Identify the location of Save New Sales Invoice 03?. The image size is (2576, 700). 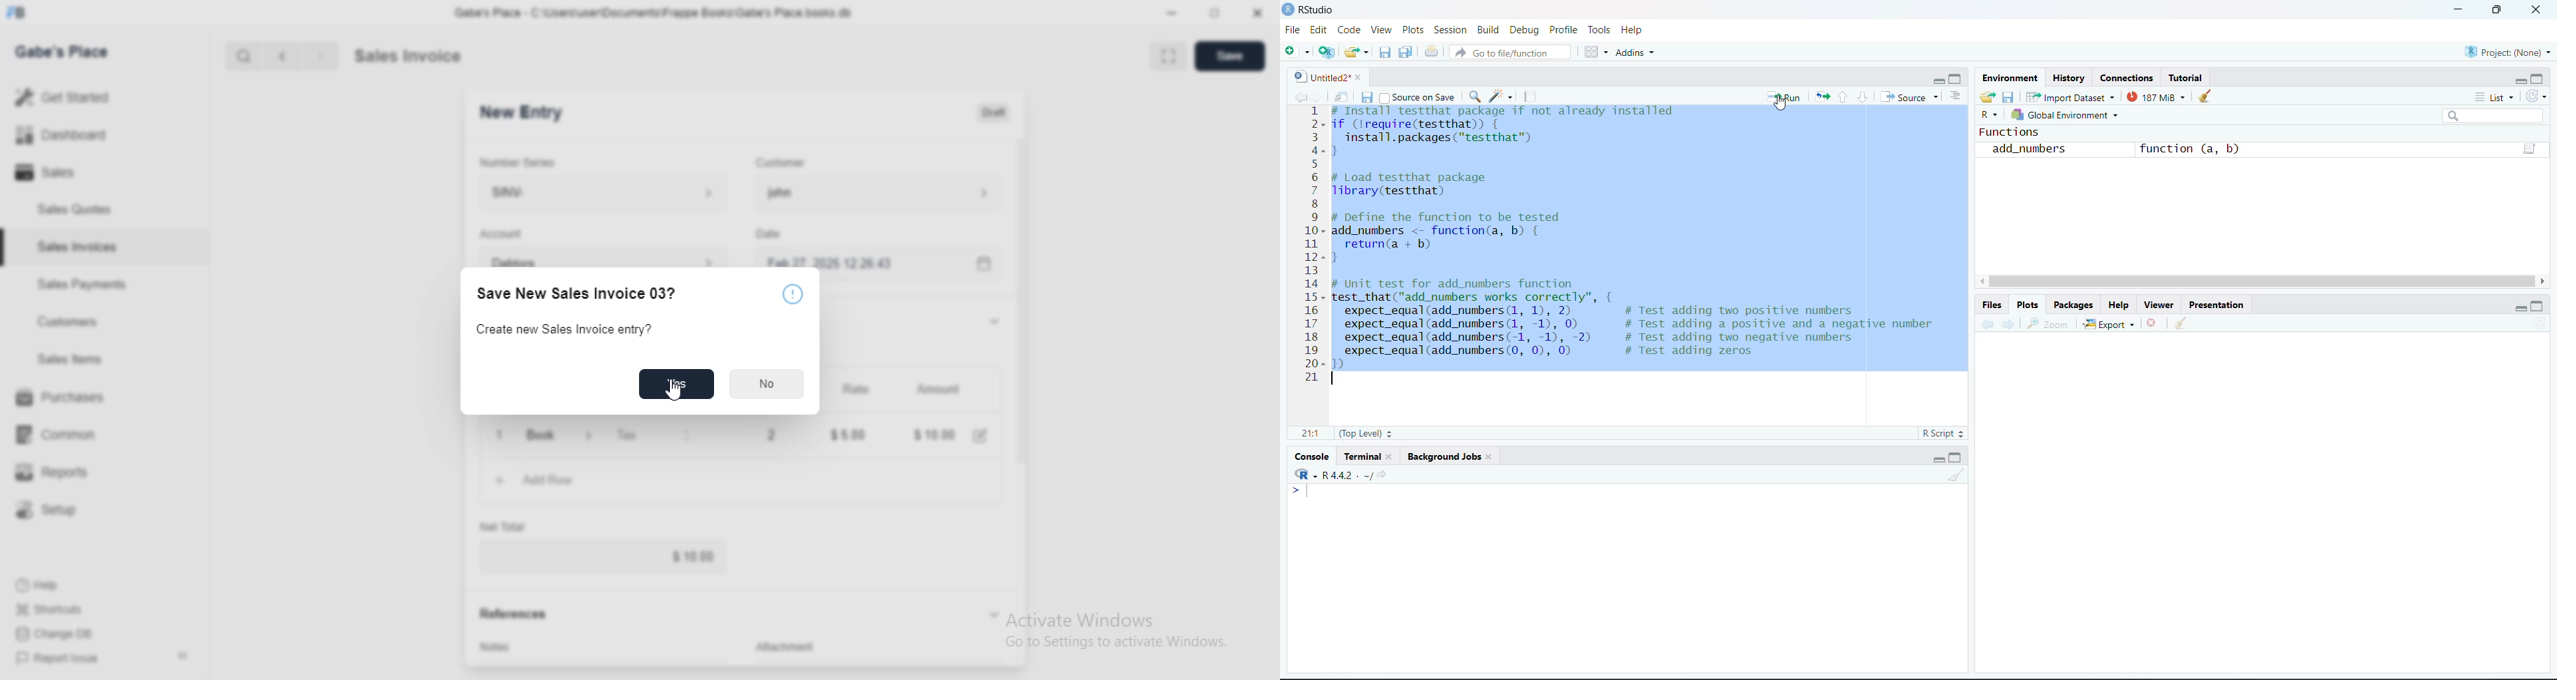
(574, 294).